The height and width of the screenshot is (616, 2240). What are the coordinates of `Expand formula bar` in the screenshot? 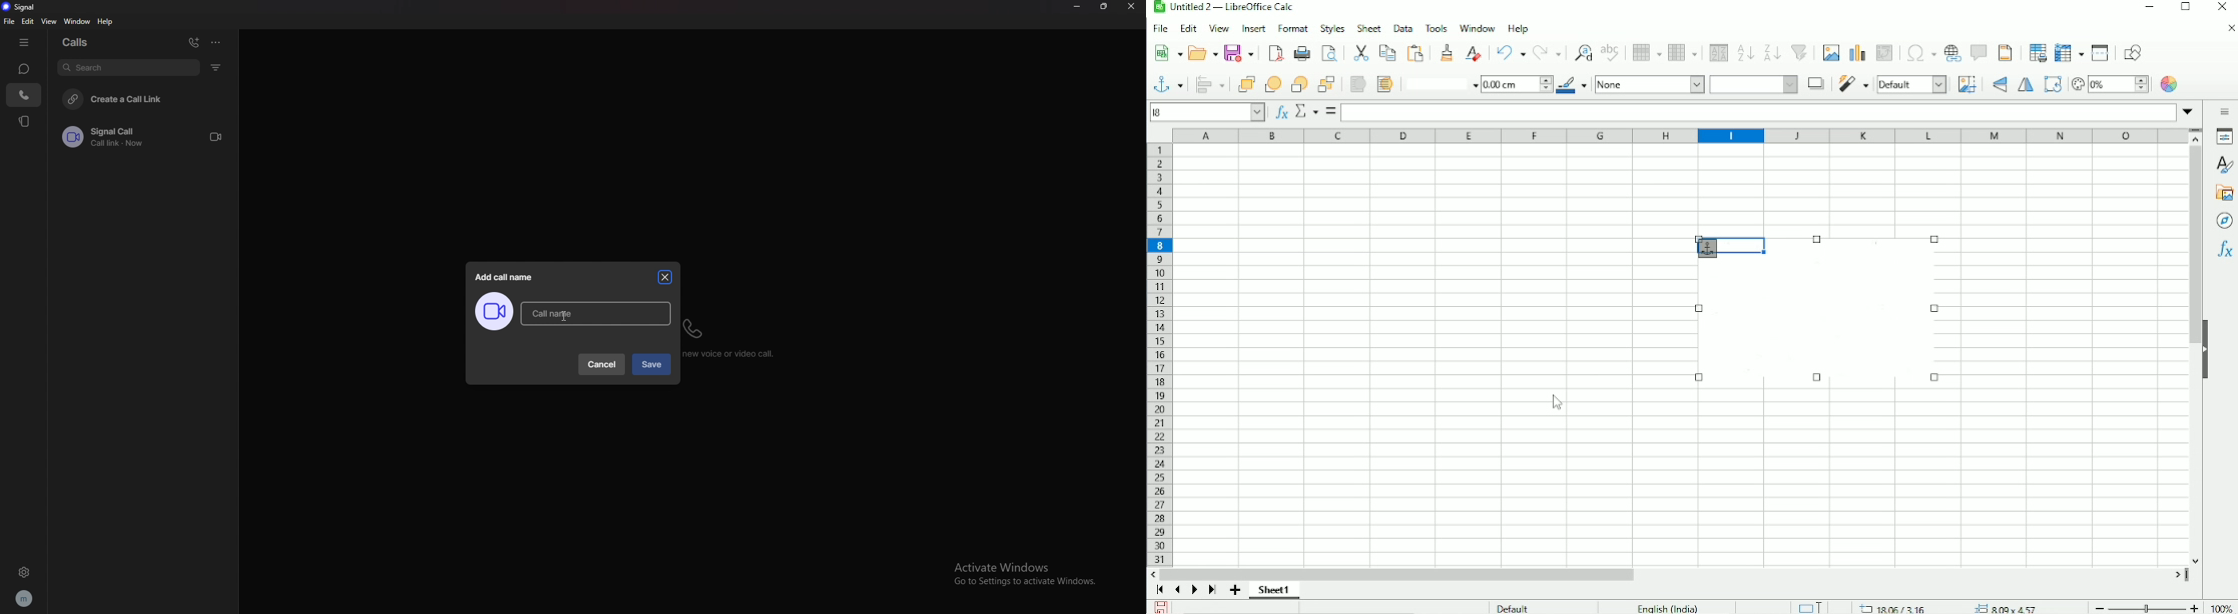 It's located at (2188, 111).